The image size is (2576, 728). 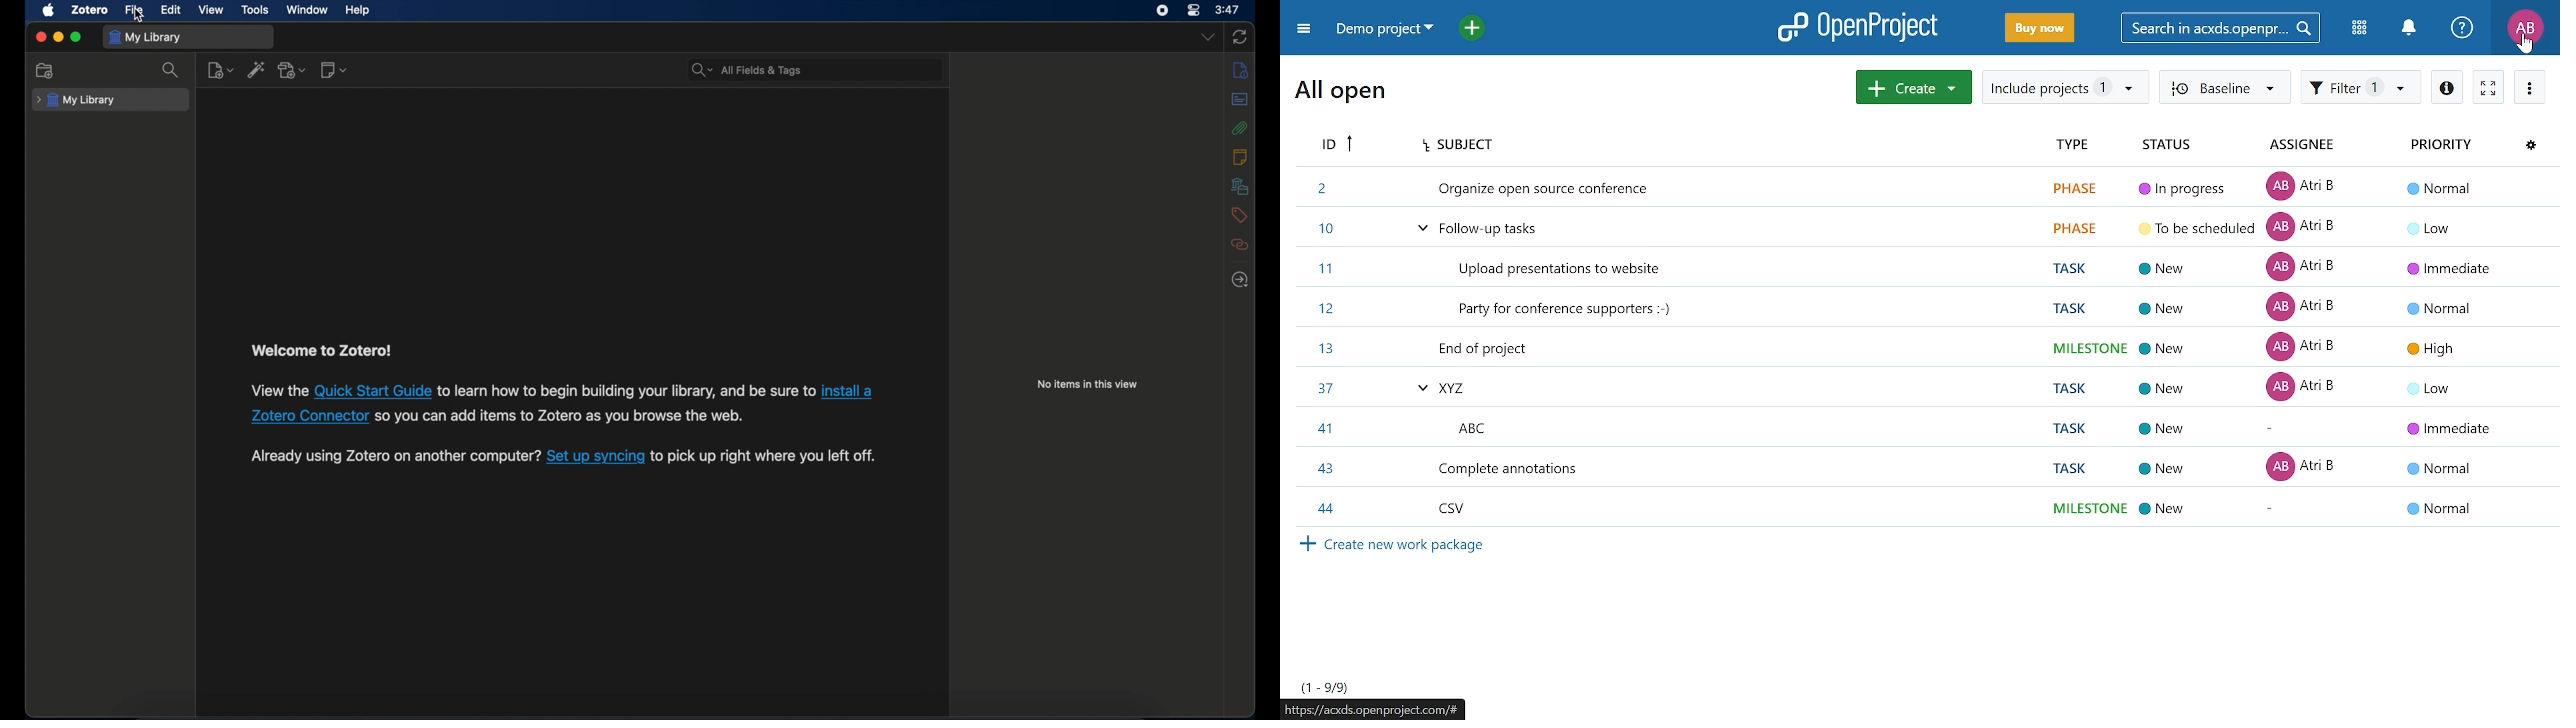 What do you see at coordinates (40, 37) in the screenshot?
I see `close` at bounding box center [40, 37].